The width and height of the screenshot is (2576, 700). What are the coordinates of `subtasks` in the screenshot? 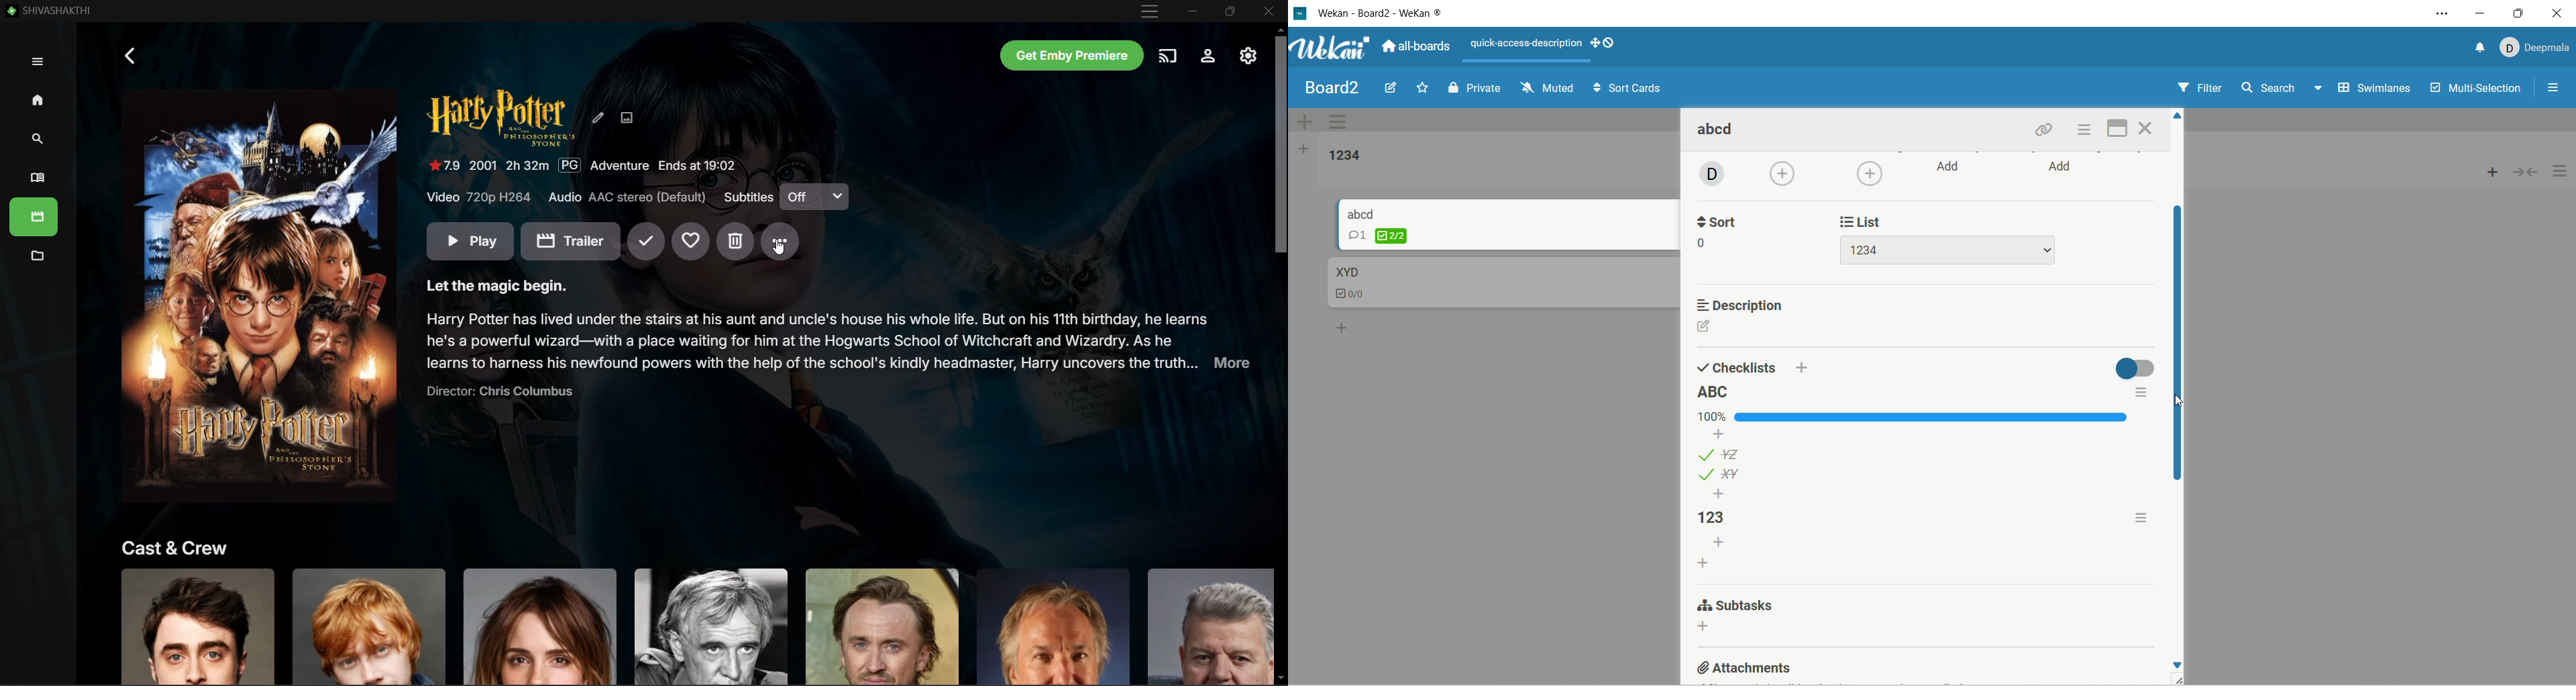 It's located at (1734, 607).